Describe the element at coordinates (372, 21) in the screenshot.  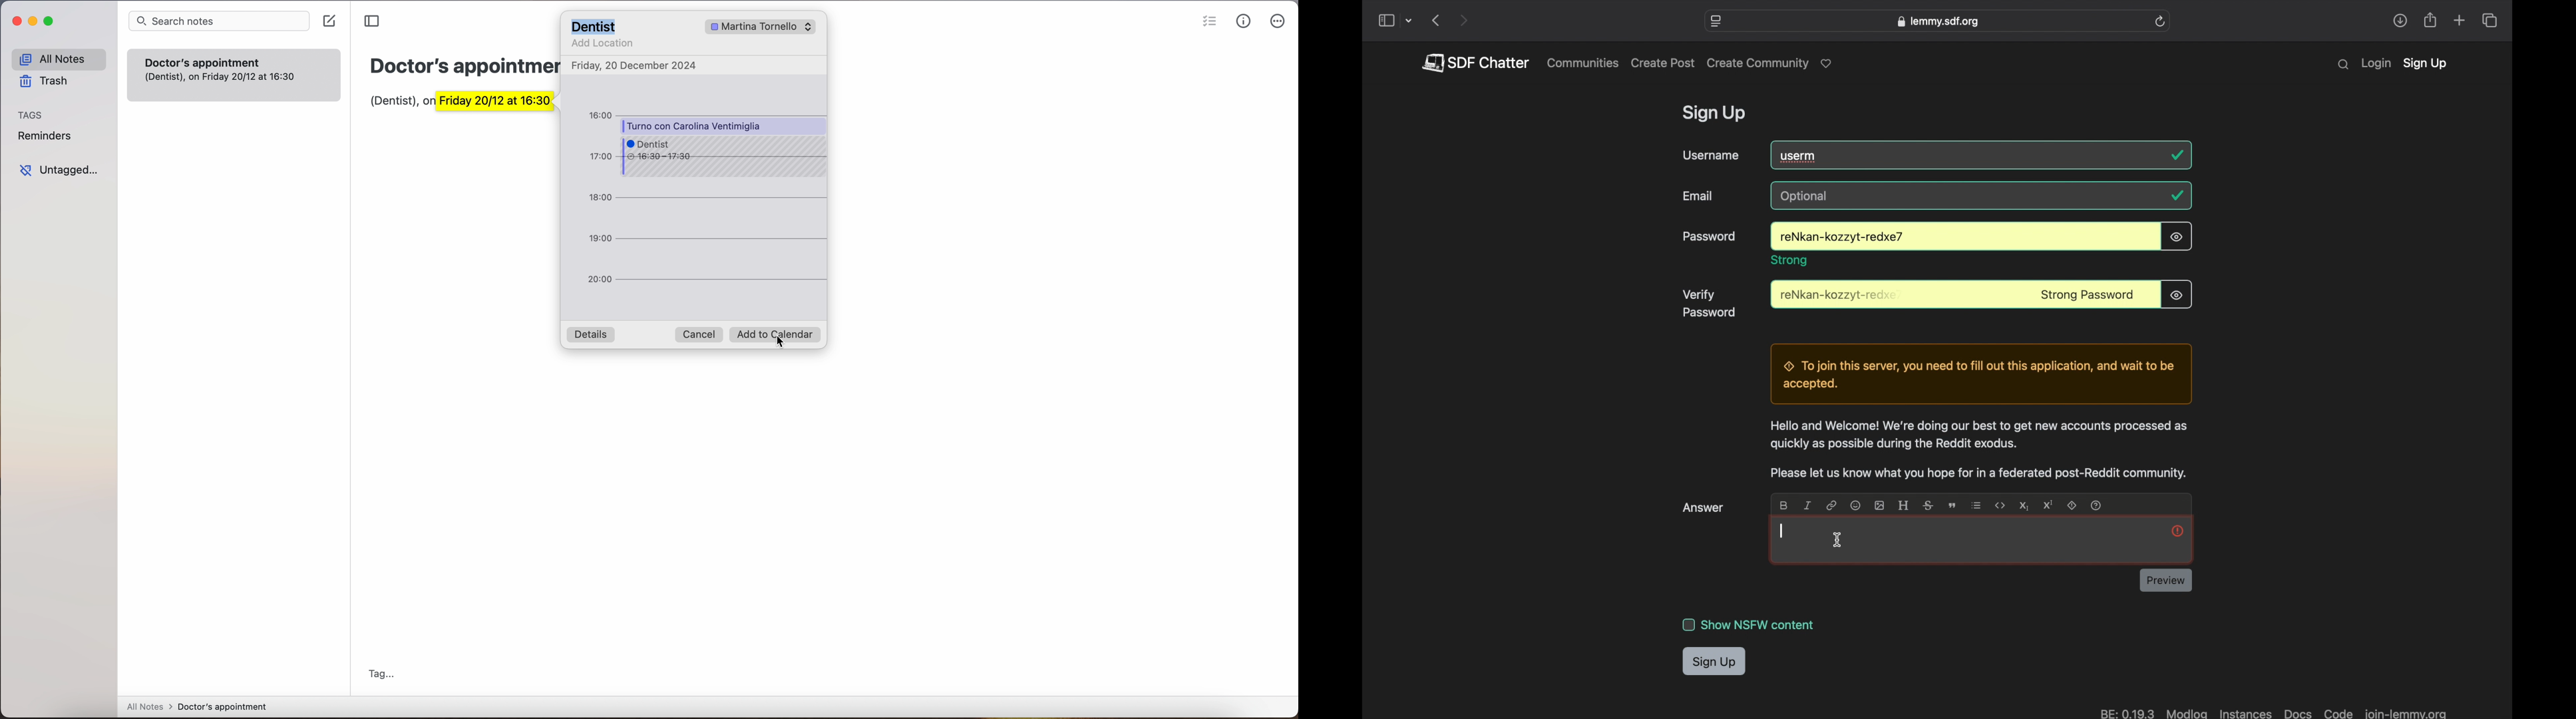
I see `toggle sidebar` at that location.